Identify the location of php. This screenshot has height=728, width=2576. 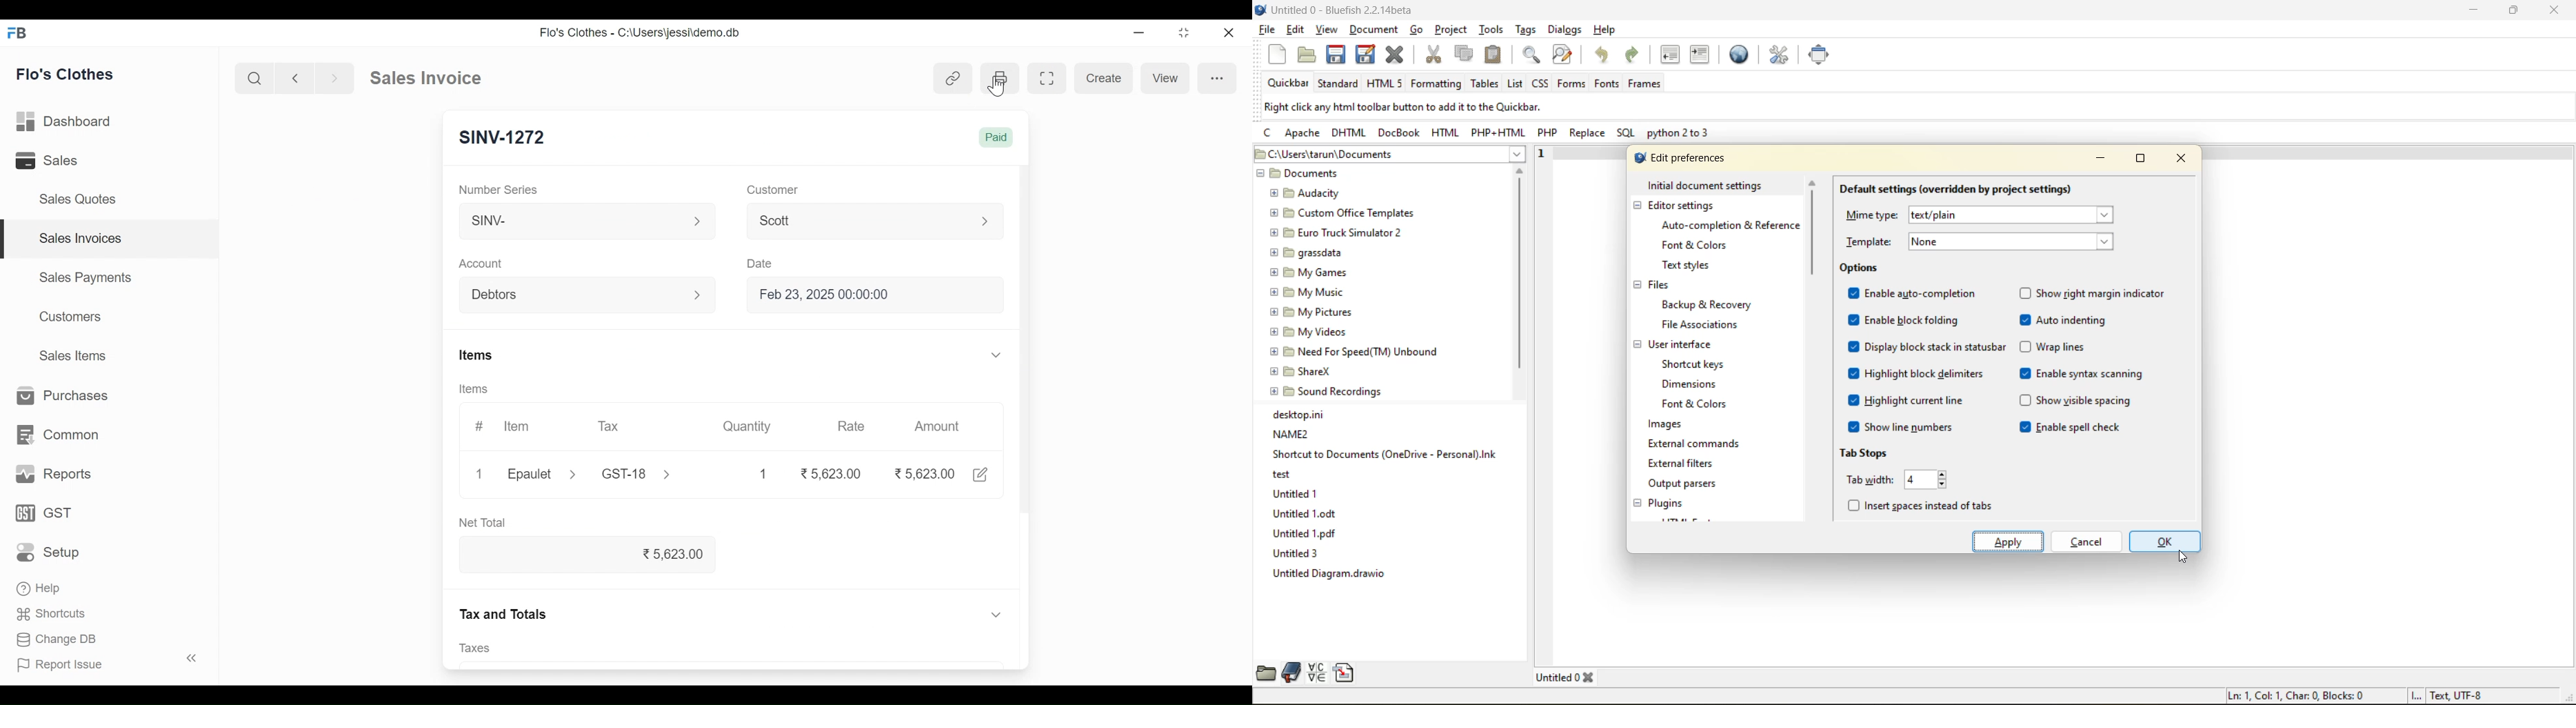
(1548, 134).